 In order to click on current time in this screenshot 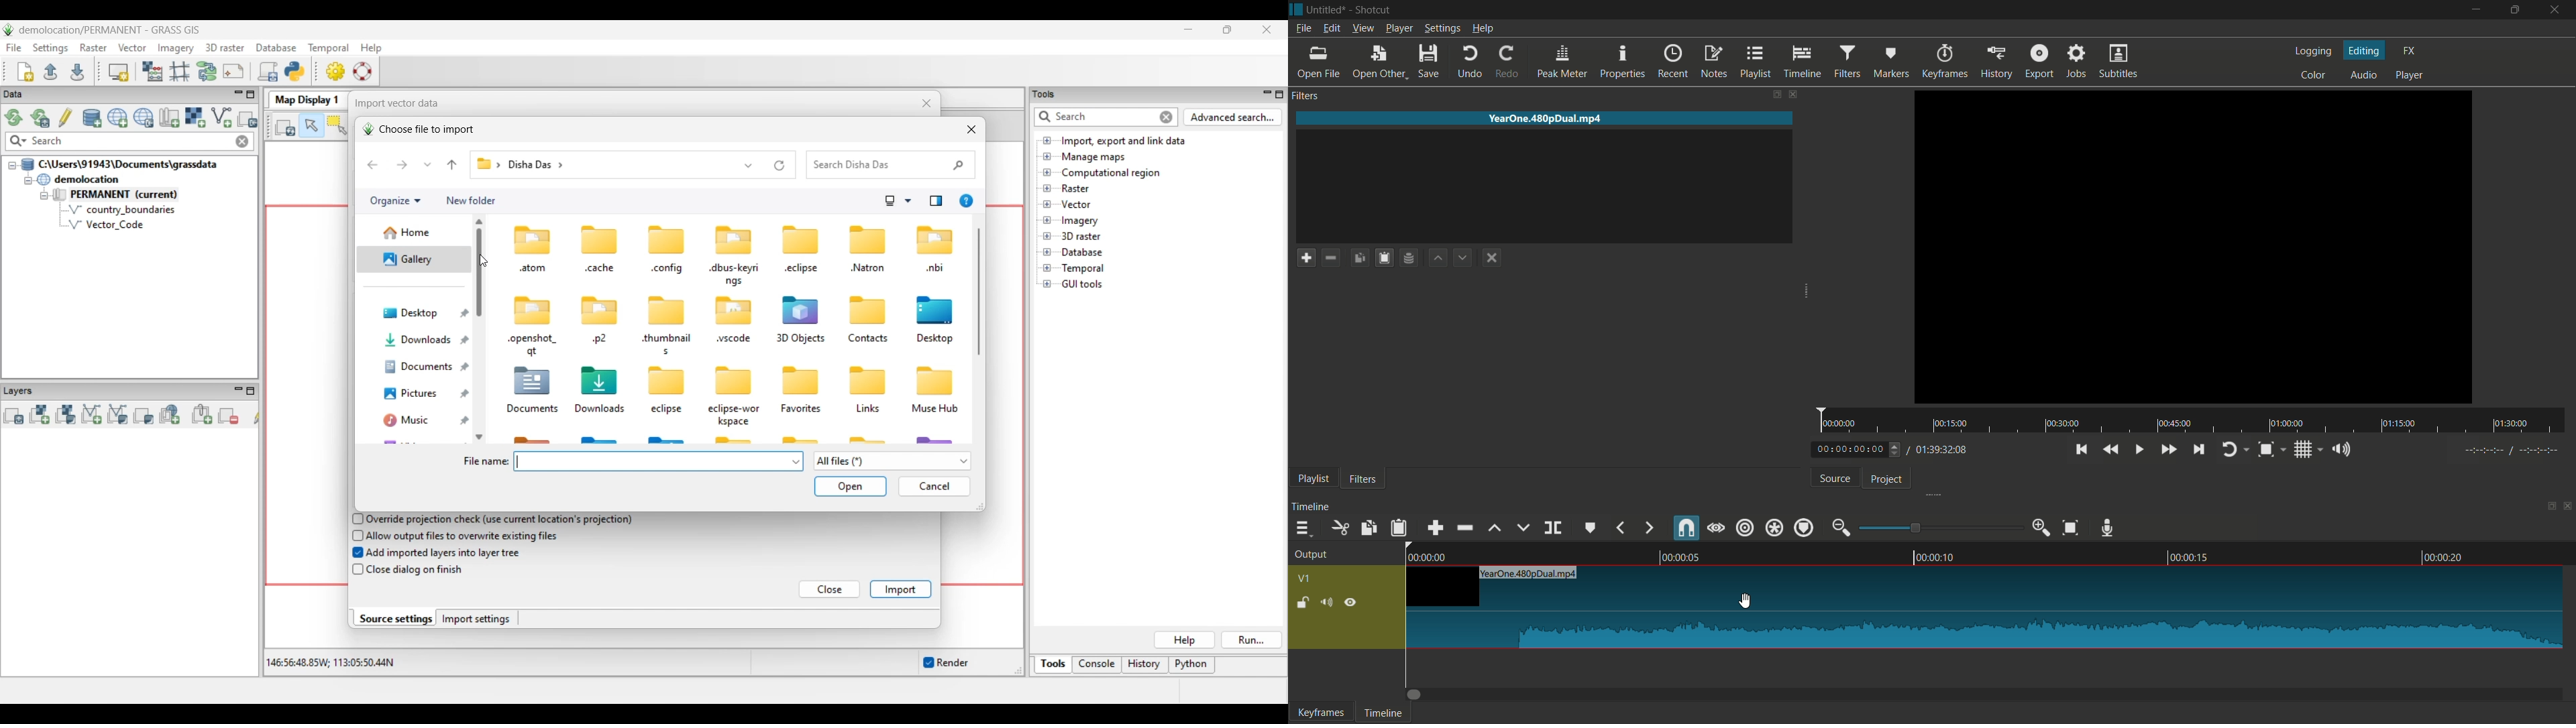, I will do `click(1849, 450)`.